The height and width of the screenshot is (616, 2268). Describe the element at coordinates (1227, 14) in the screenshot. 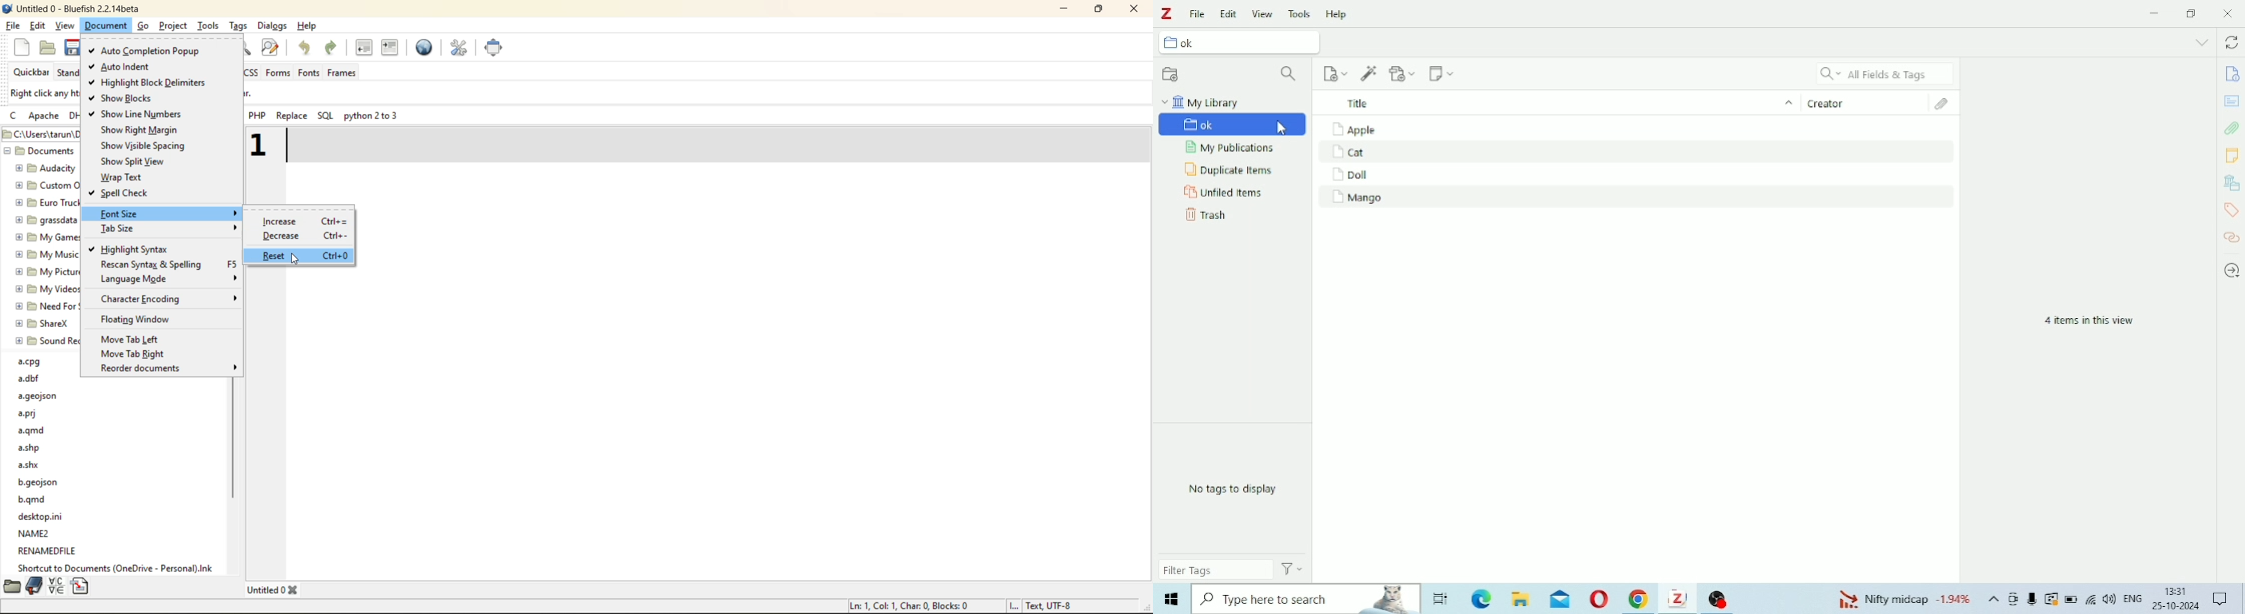

I see `Edit` at that location.